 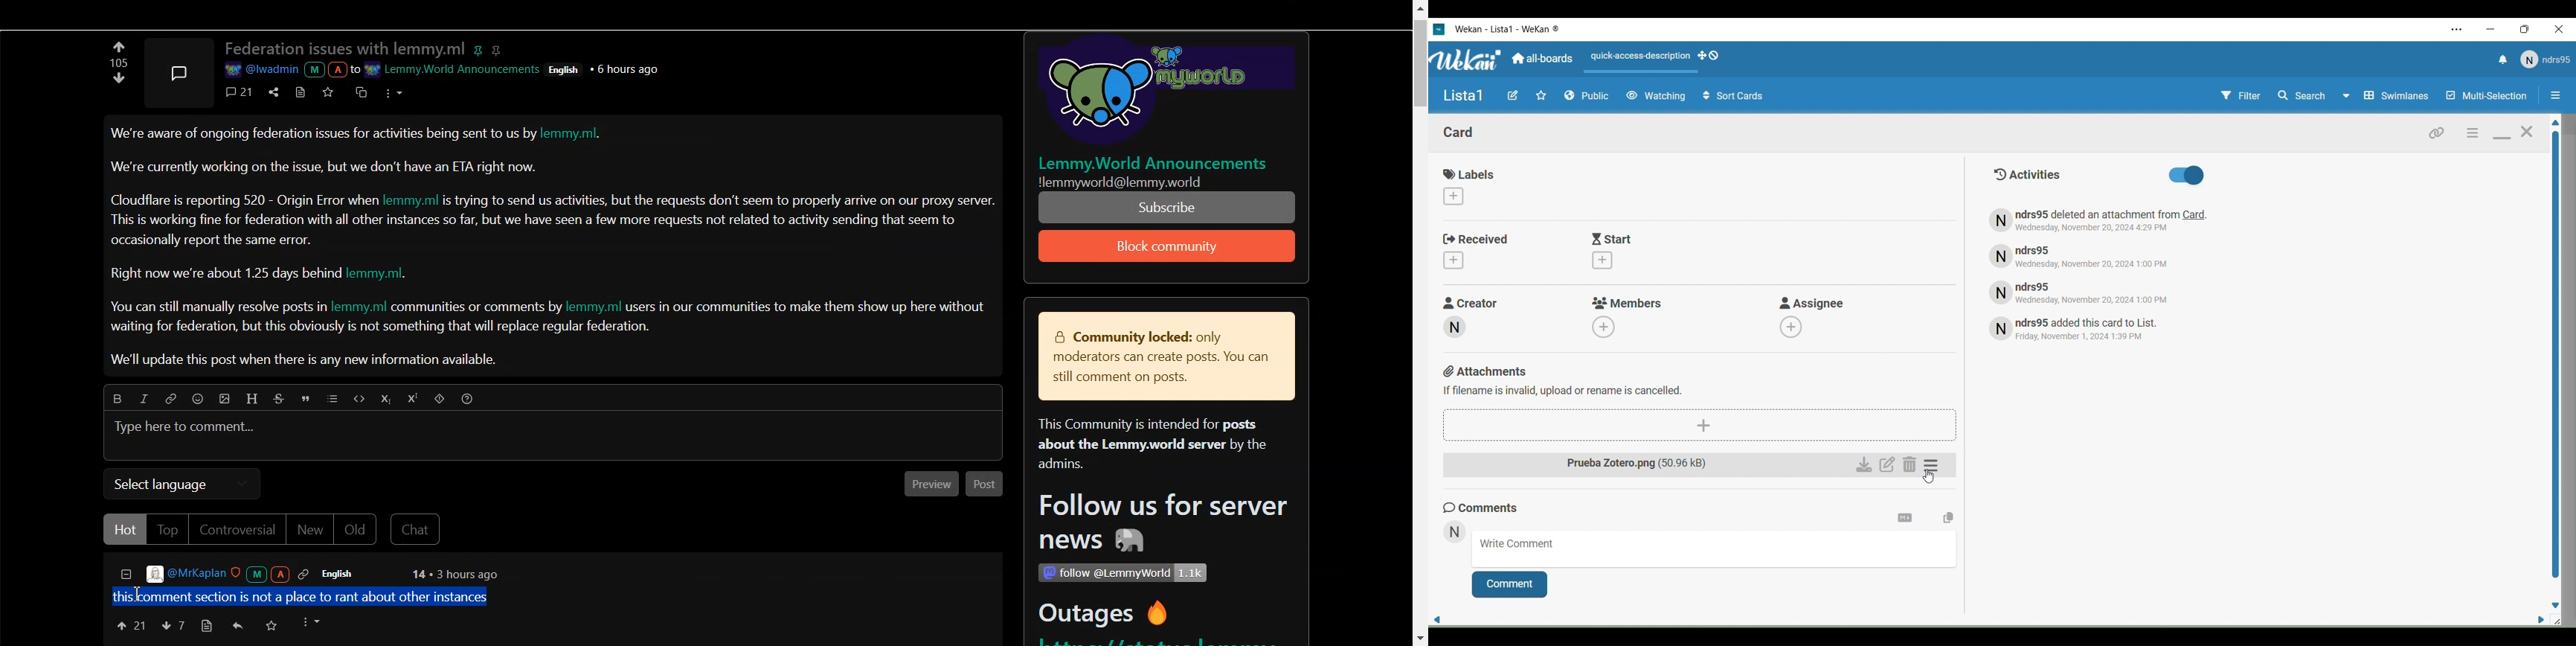 I want to click on , so click(x=1140, y=182).